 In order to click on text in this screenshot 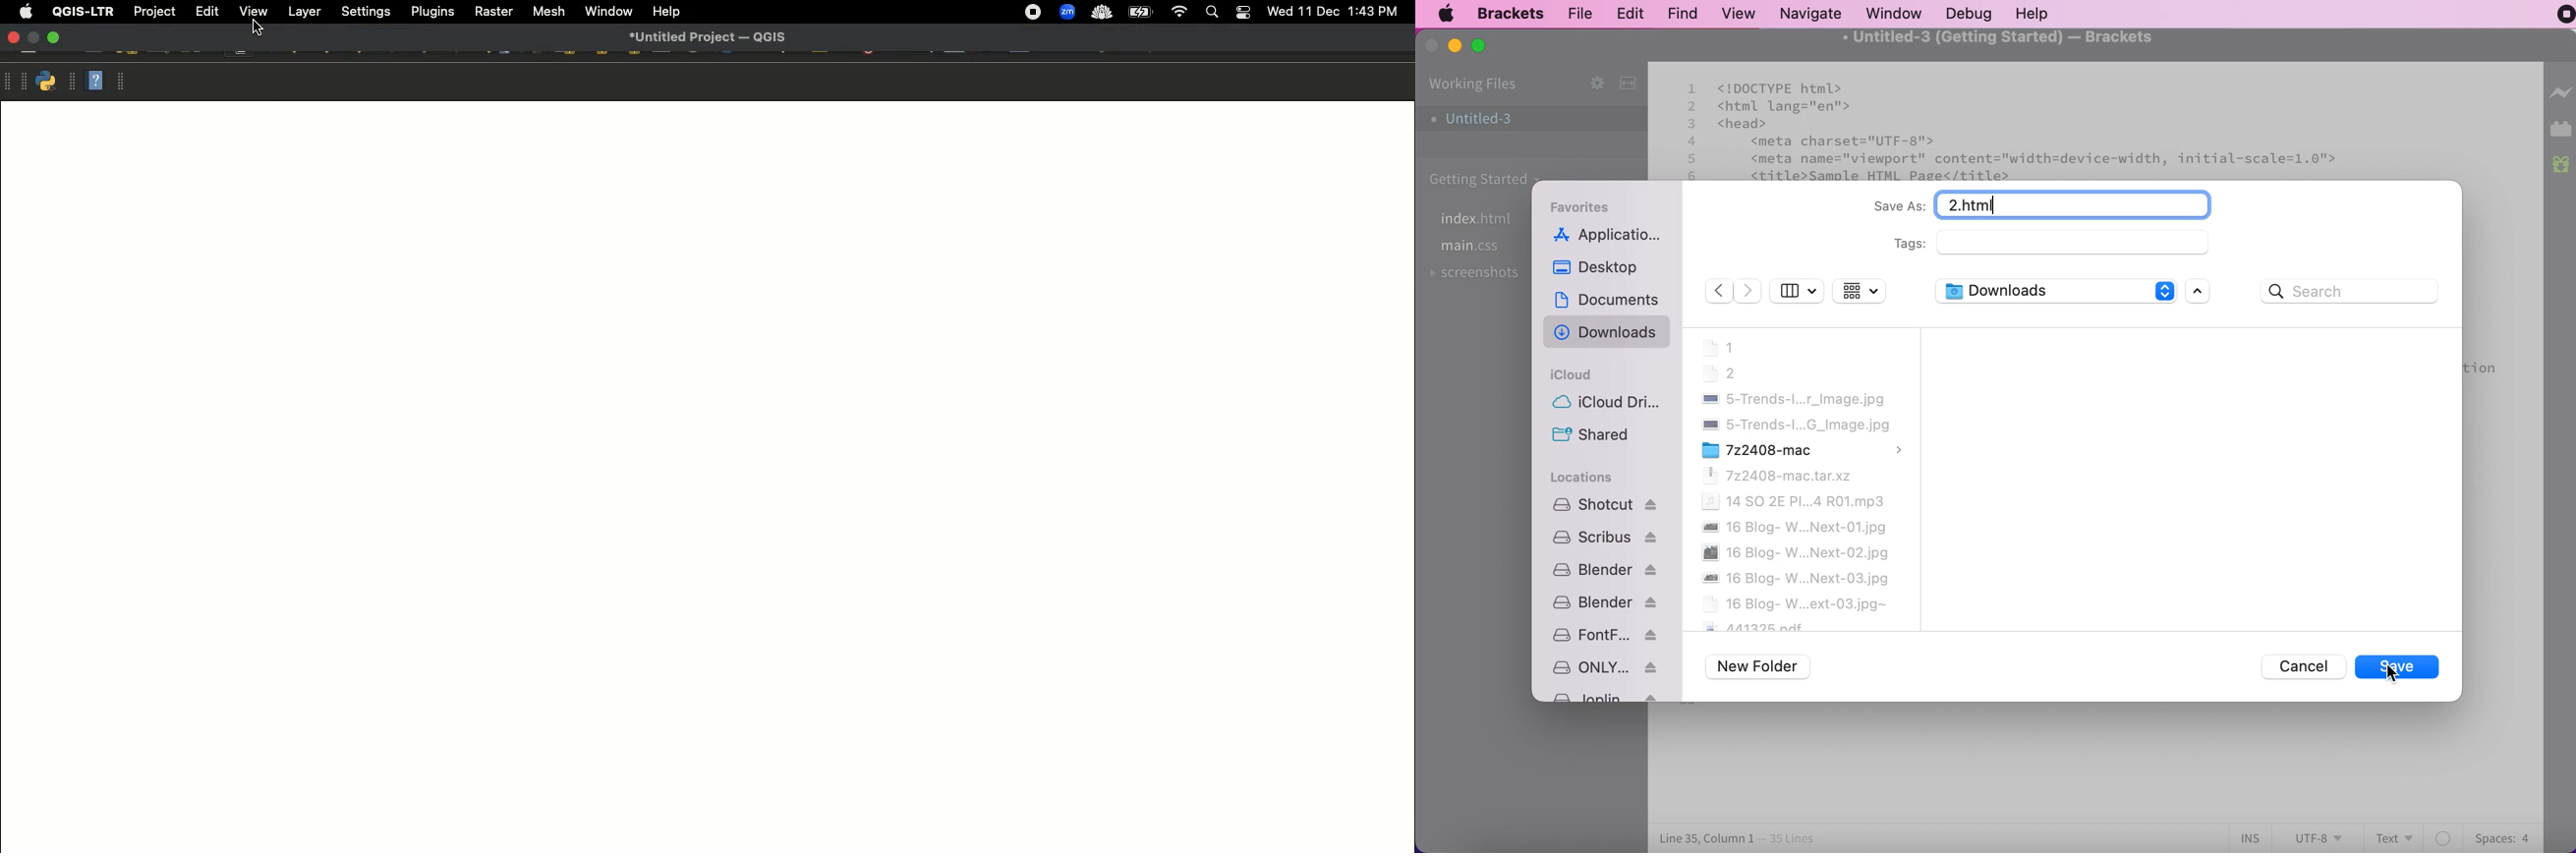, I will do `click(2392, 837)`.